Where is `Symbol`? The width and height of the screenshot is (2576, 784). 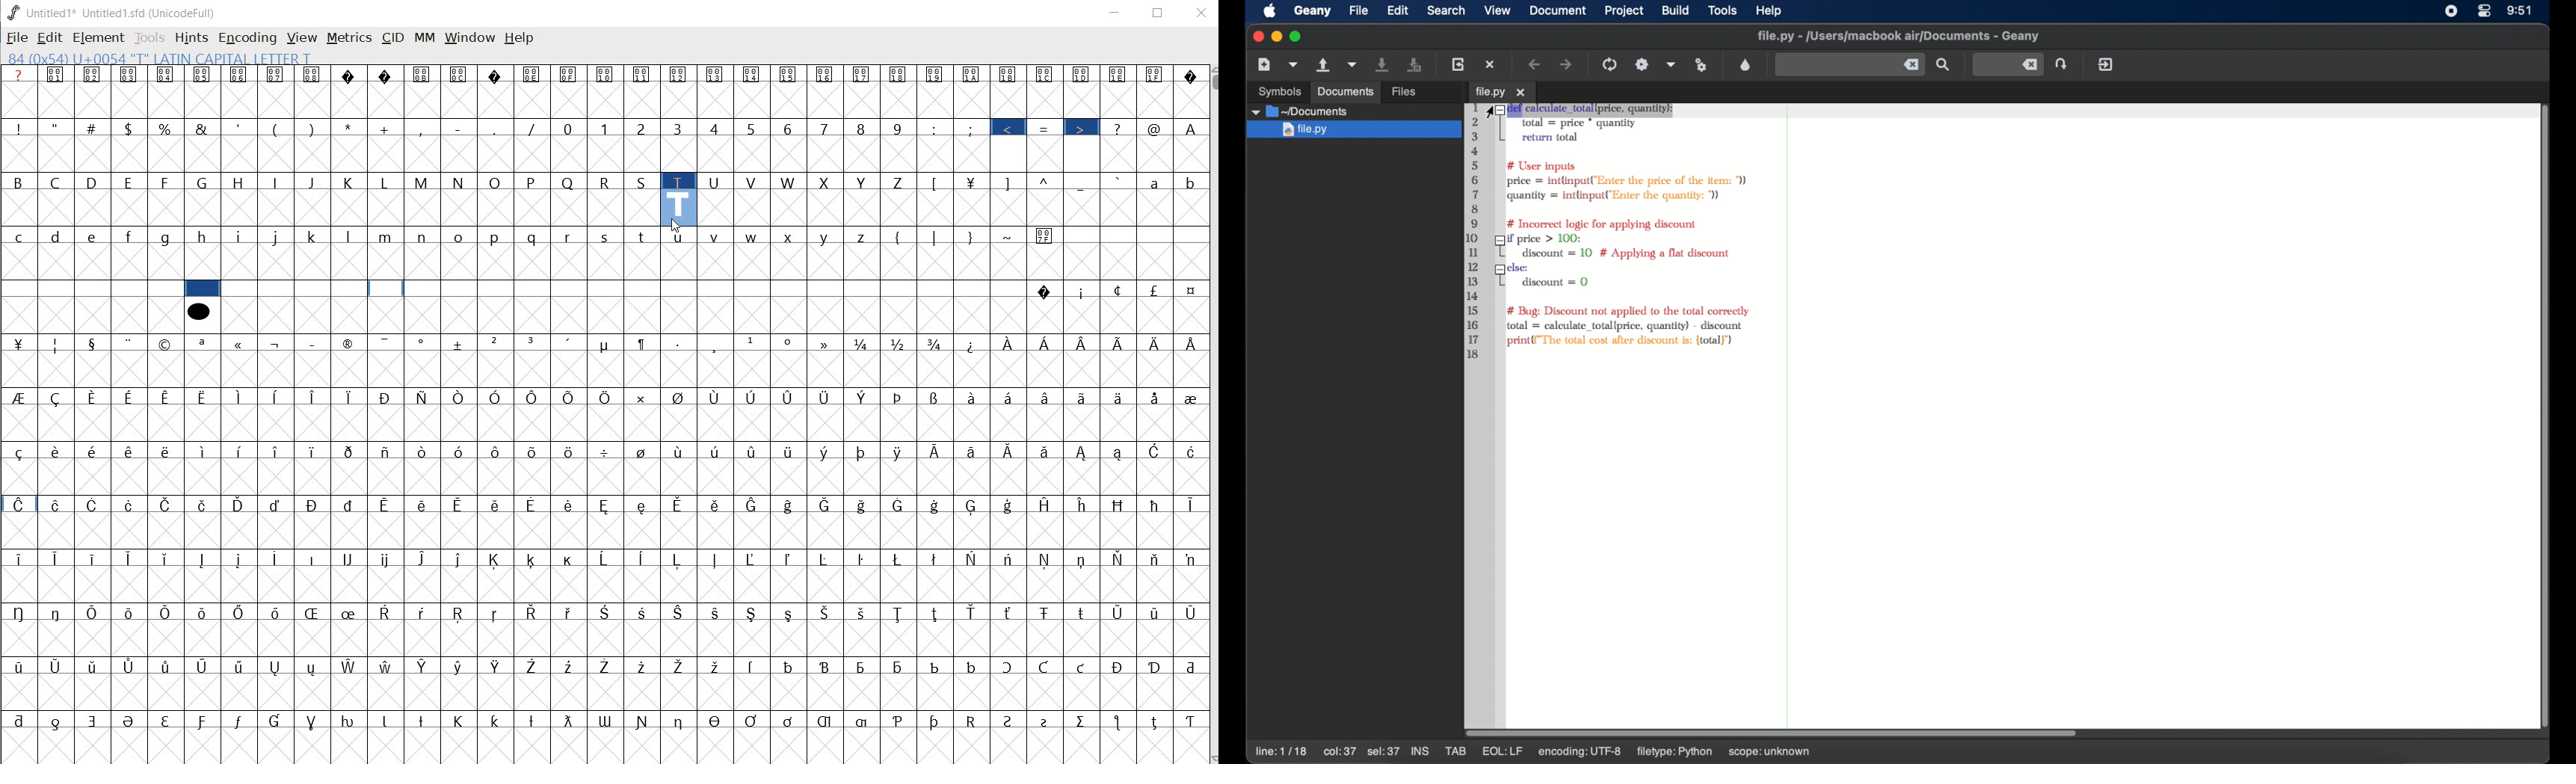 Symbol is located at coordinates (170, 614).